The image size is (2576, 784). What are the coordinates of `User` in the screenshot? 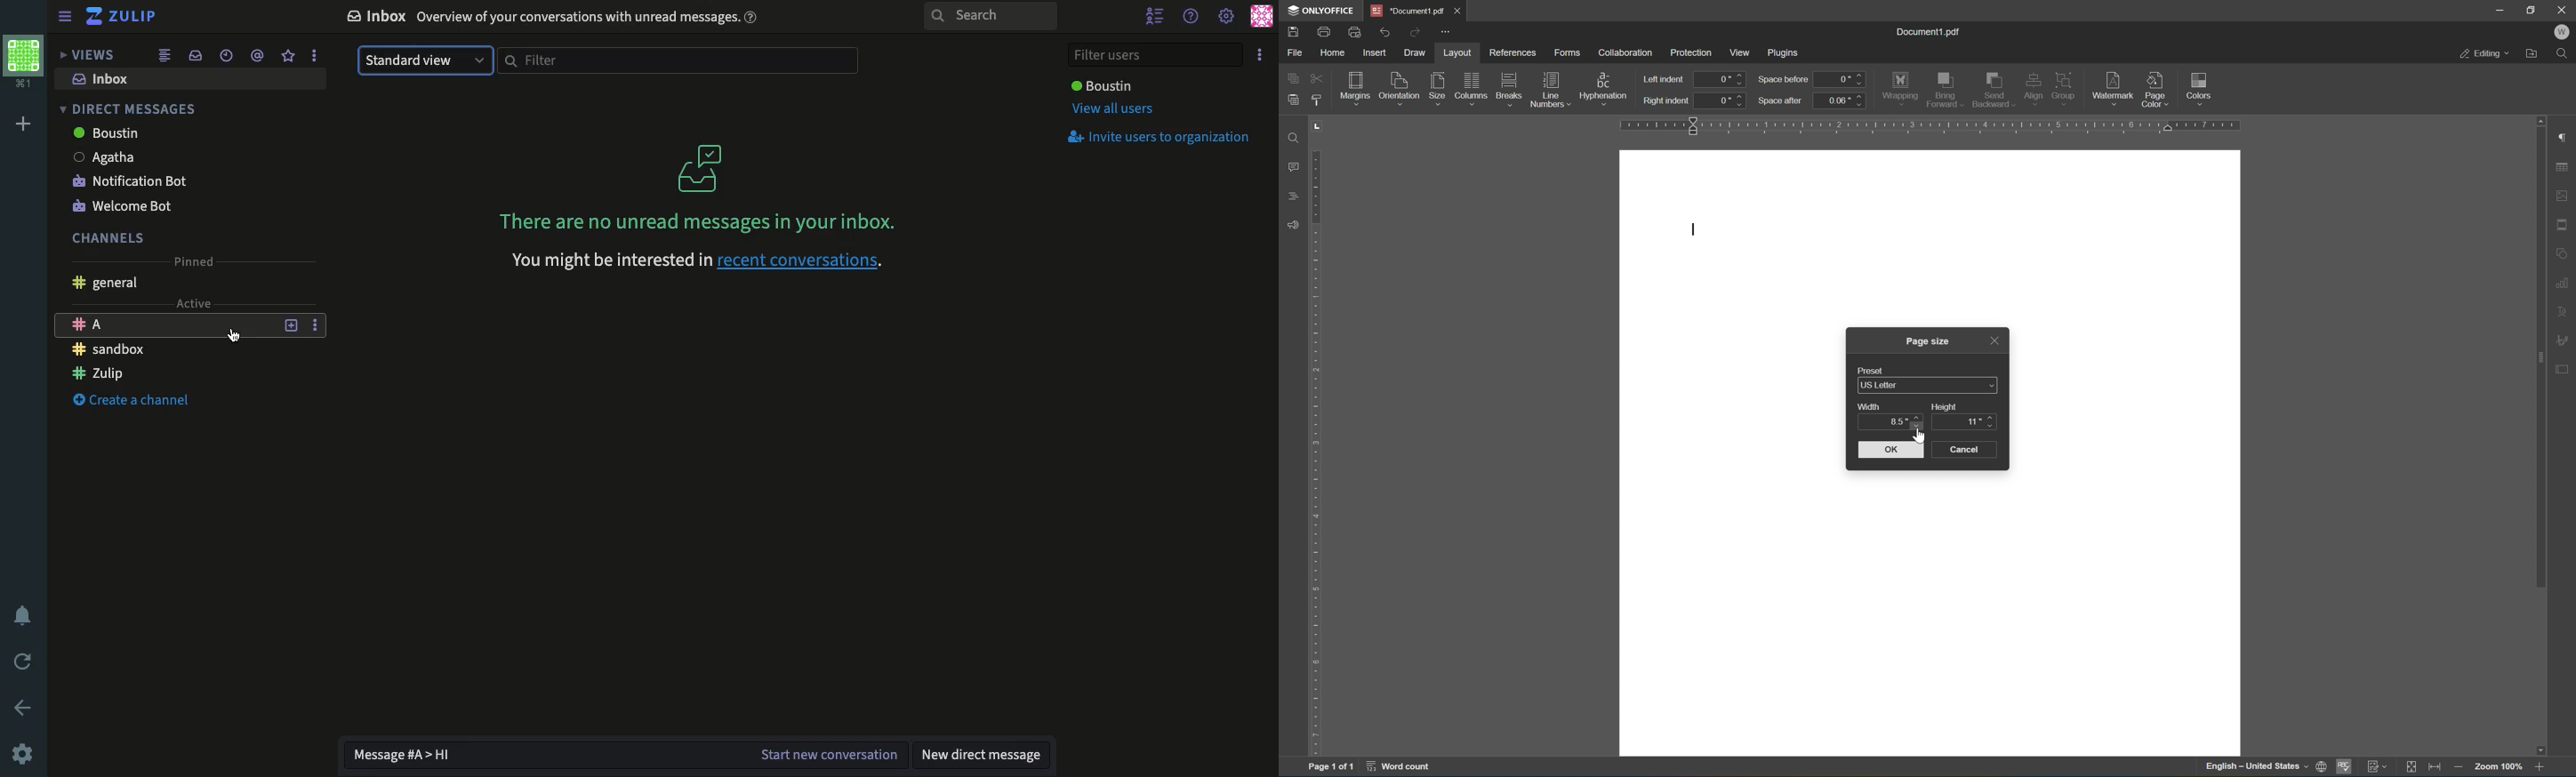 It's located at (1104, 85).